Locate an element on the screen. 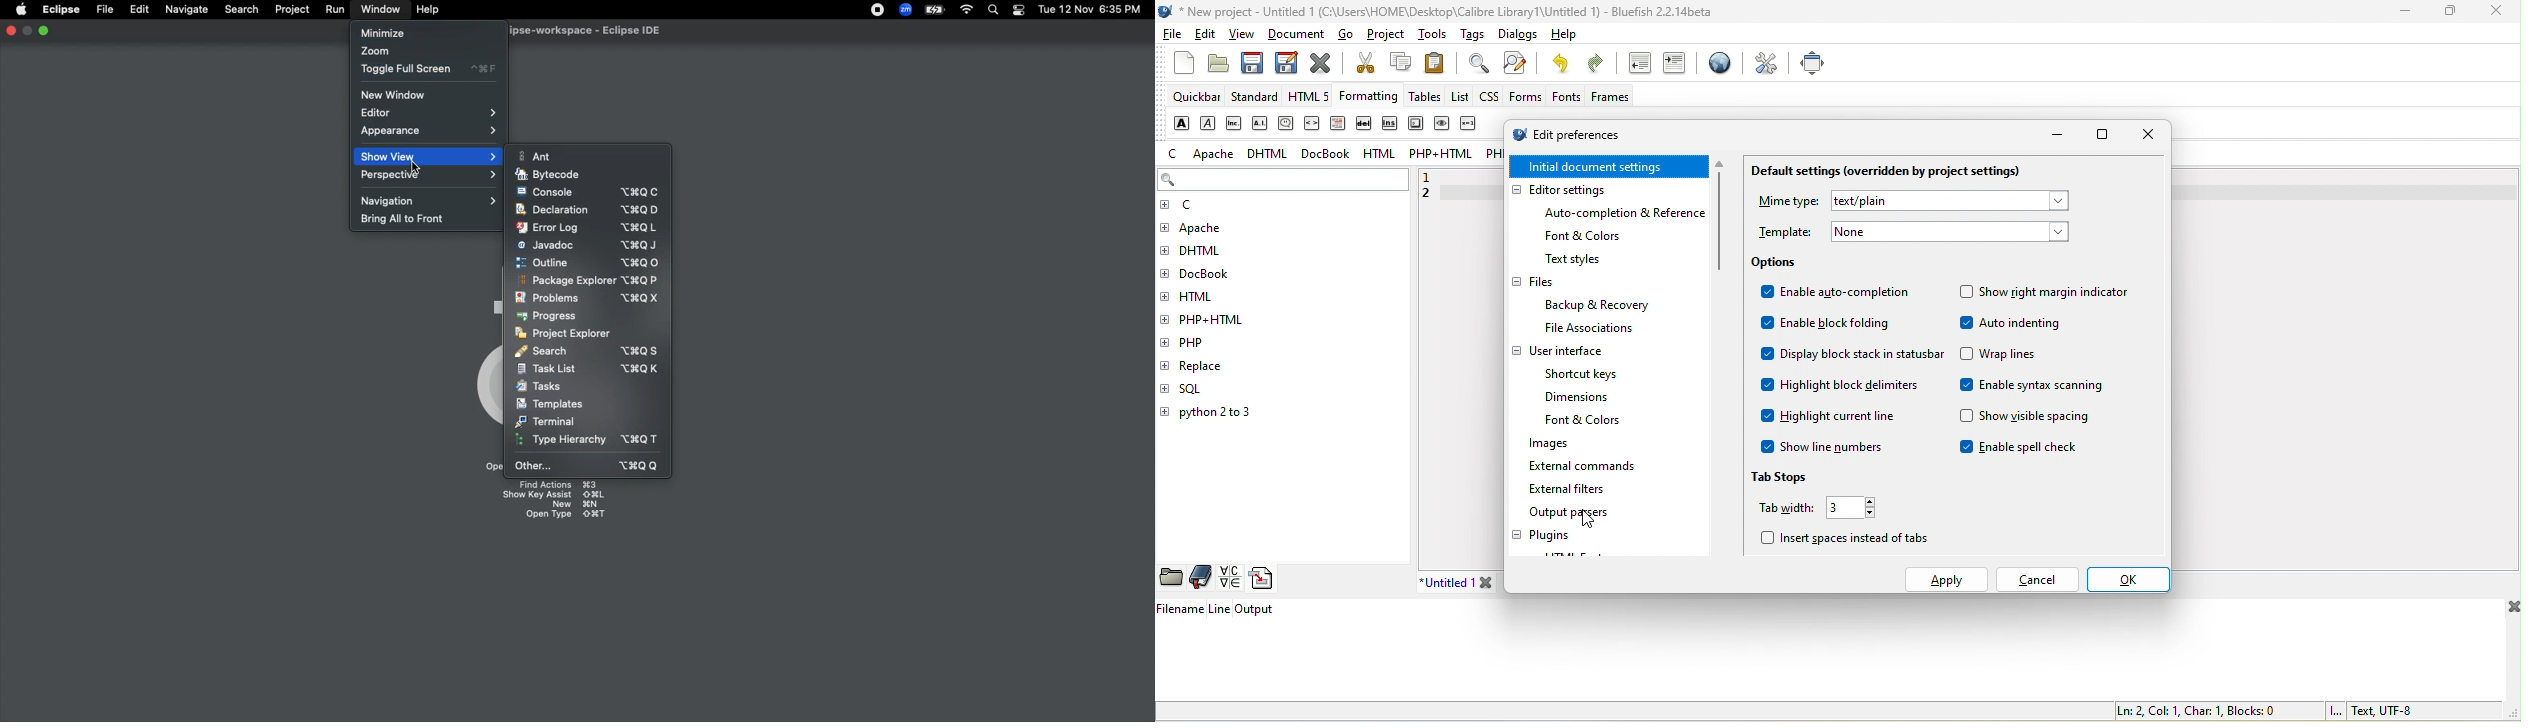  Templates is located at coordinates (550, 404).